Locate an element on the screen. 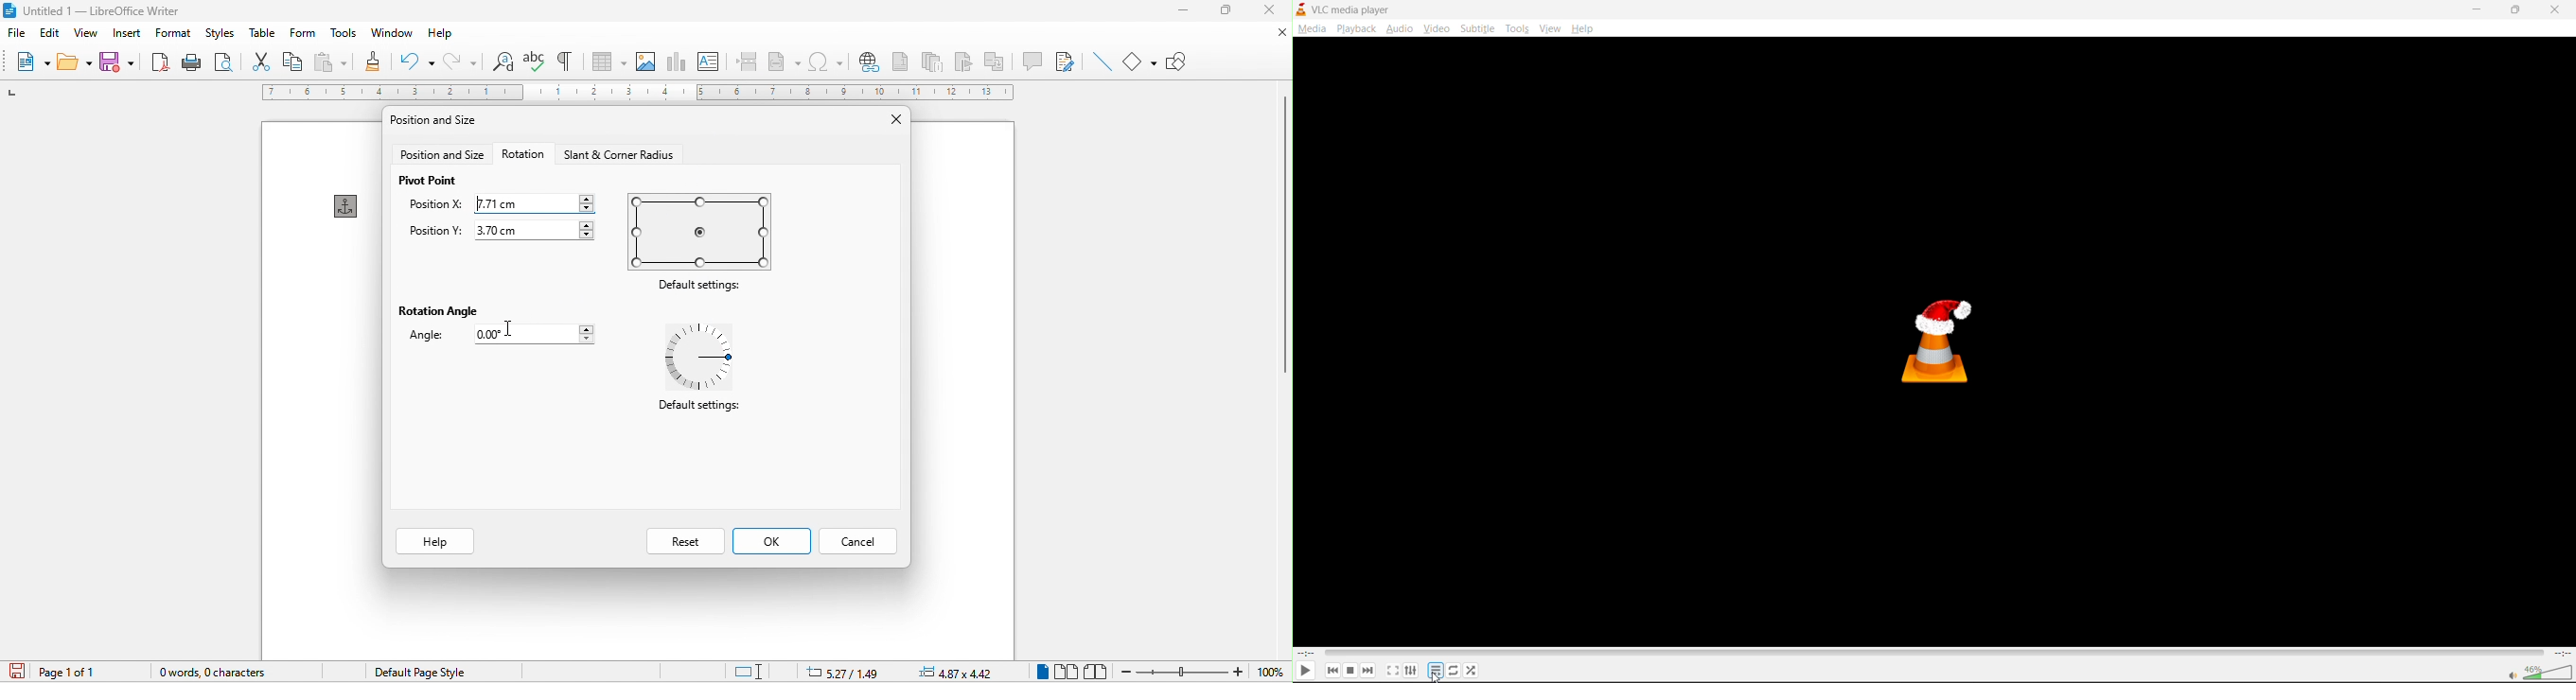 This screenshot has height=700, width=2576. ruler is located at coordinates (639, 92).